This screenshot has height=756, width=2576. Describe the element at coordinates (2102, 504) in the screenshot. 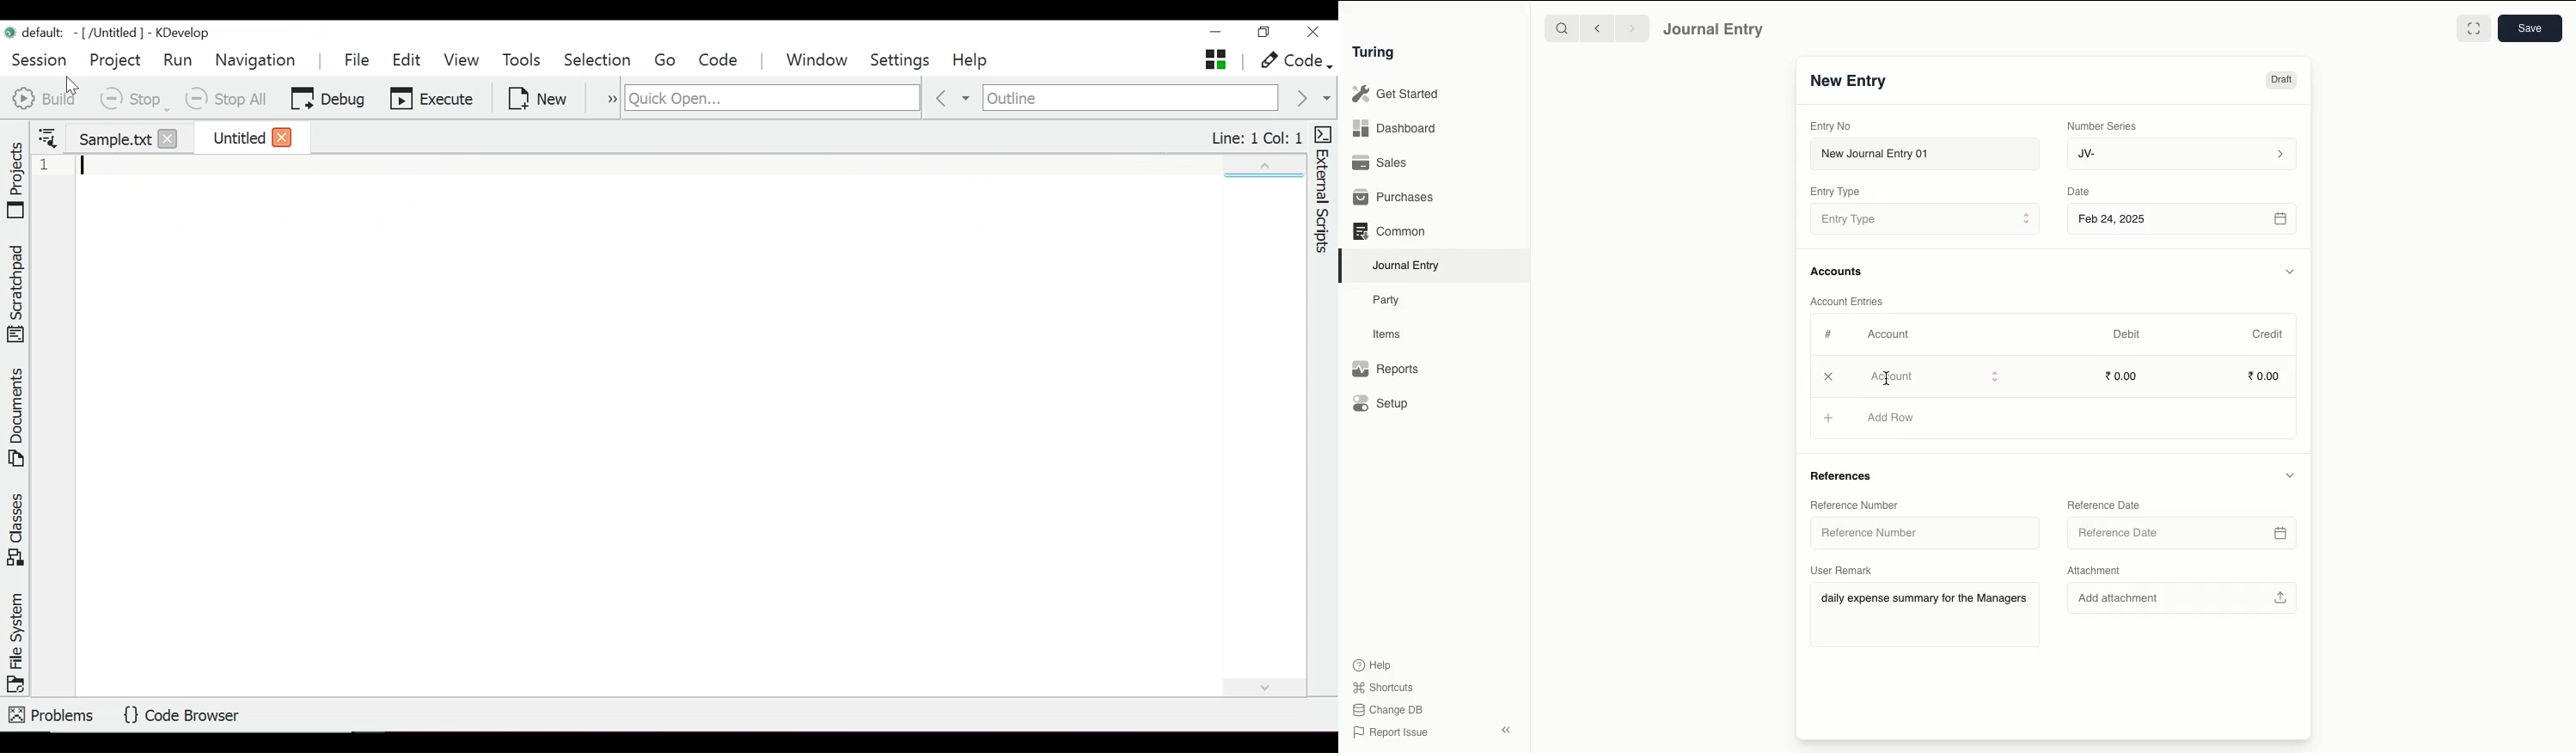

I see `Reference Date` at that location.